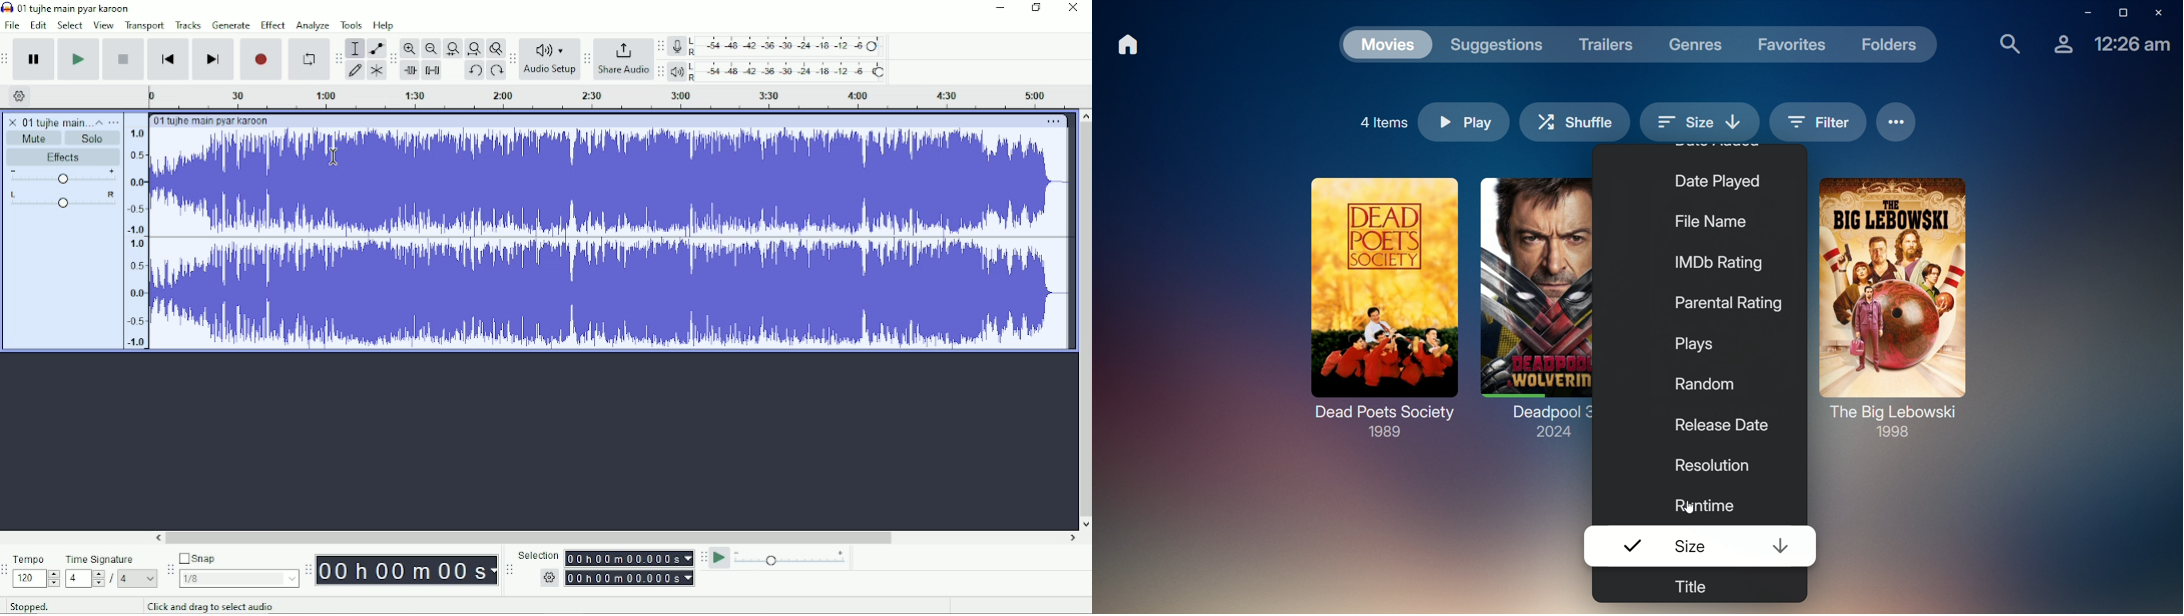 Image resolution: width=2184 pixels, height=616 pixels. Describe the element at coordinates (495, 48) in the screenshot. I see `Zoom toggle` at that location.